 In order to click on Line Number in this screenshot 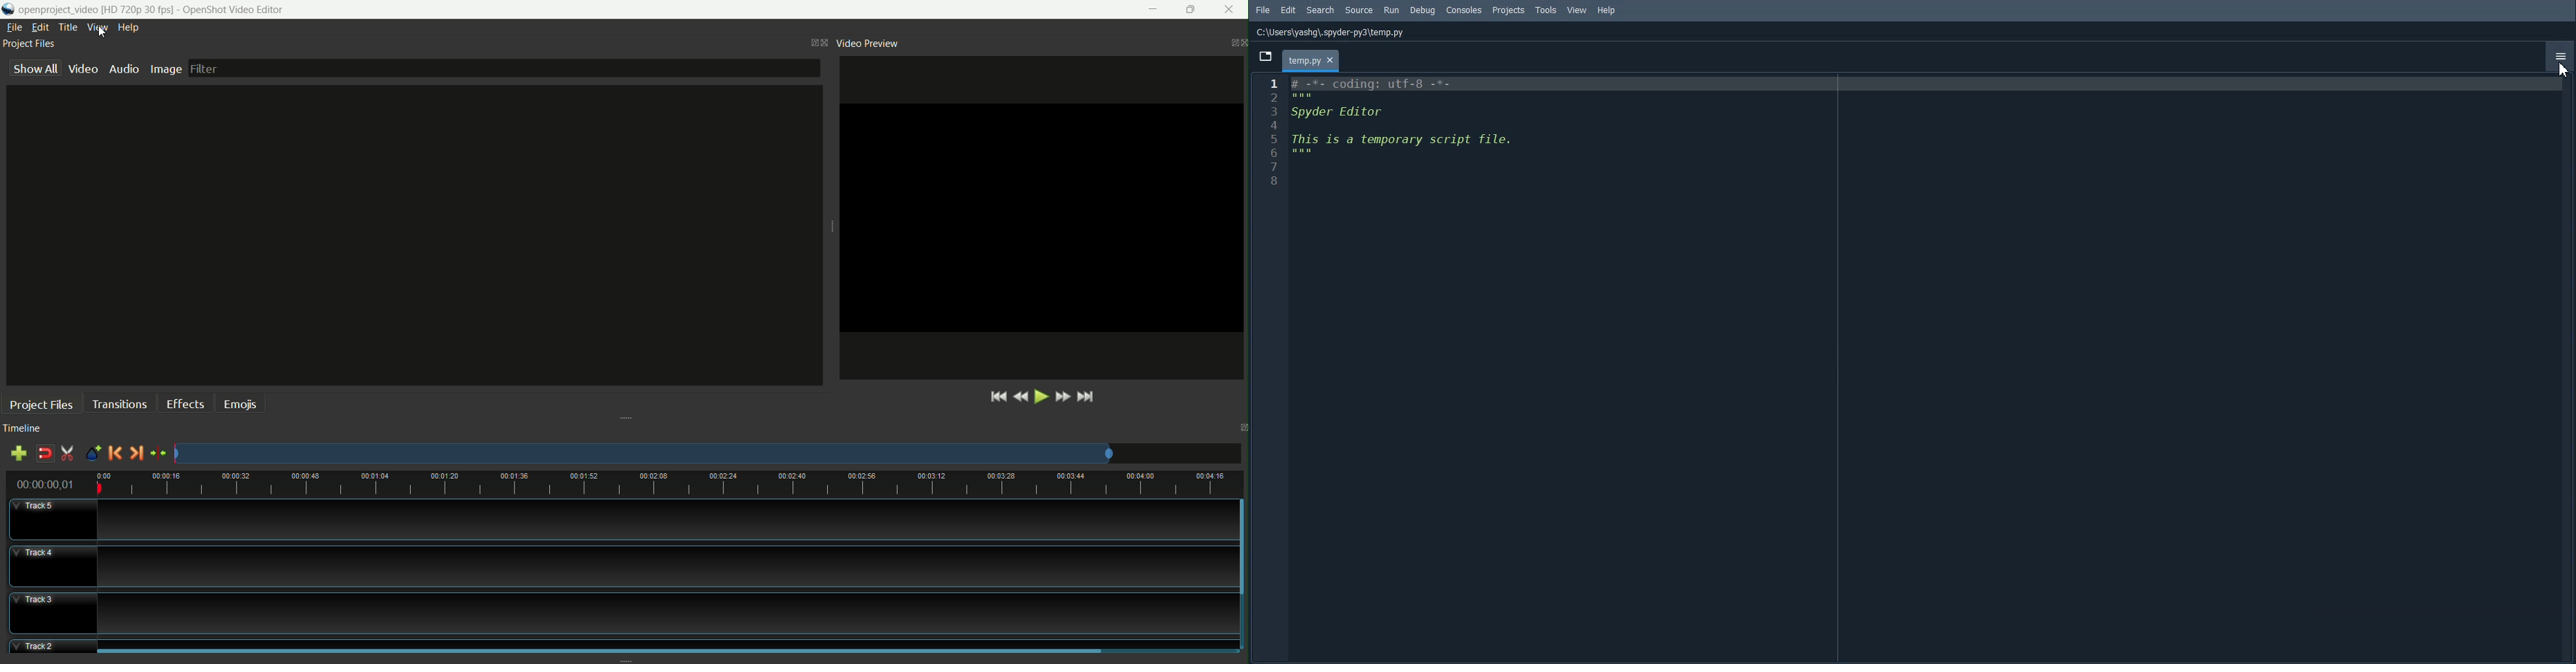, I will do `click(1270, 133)`.